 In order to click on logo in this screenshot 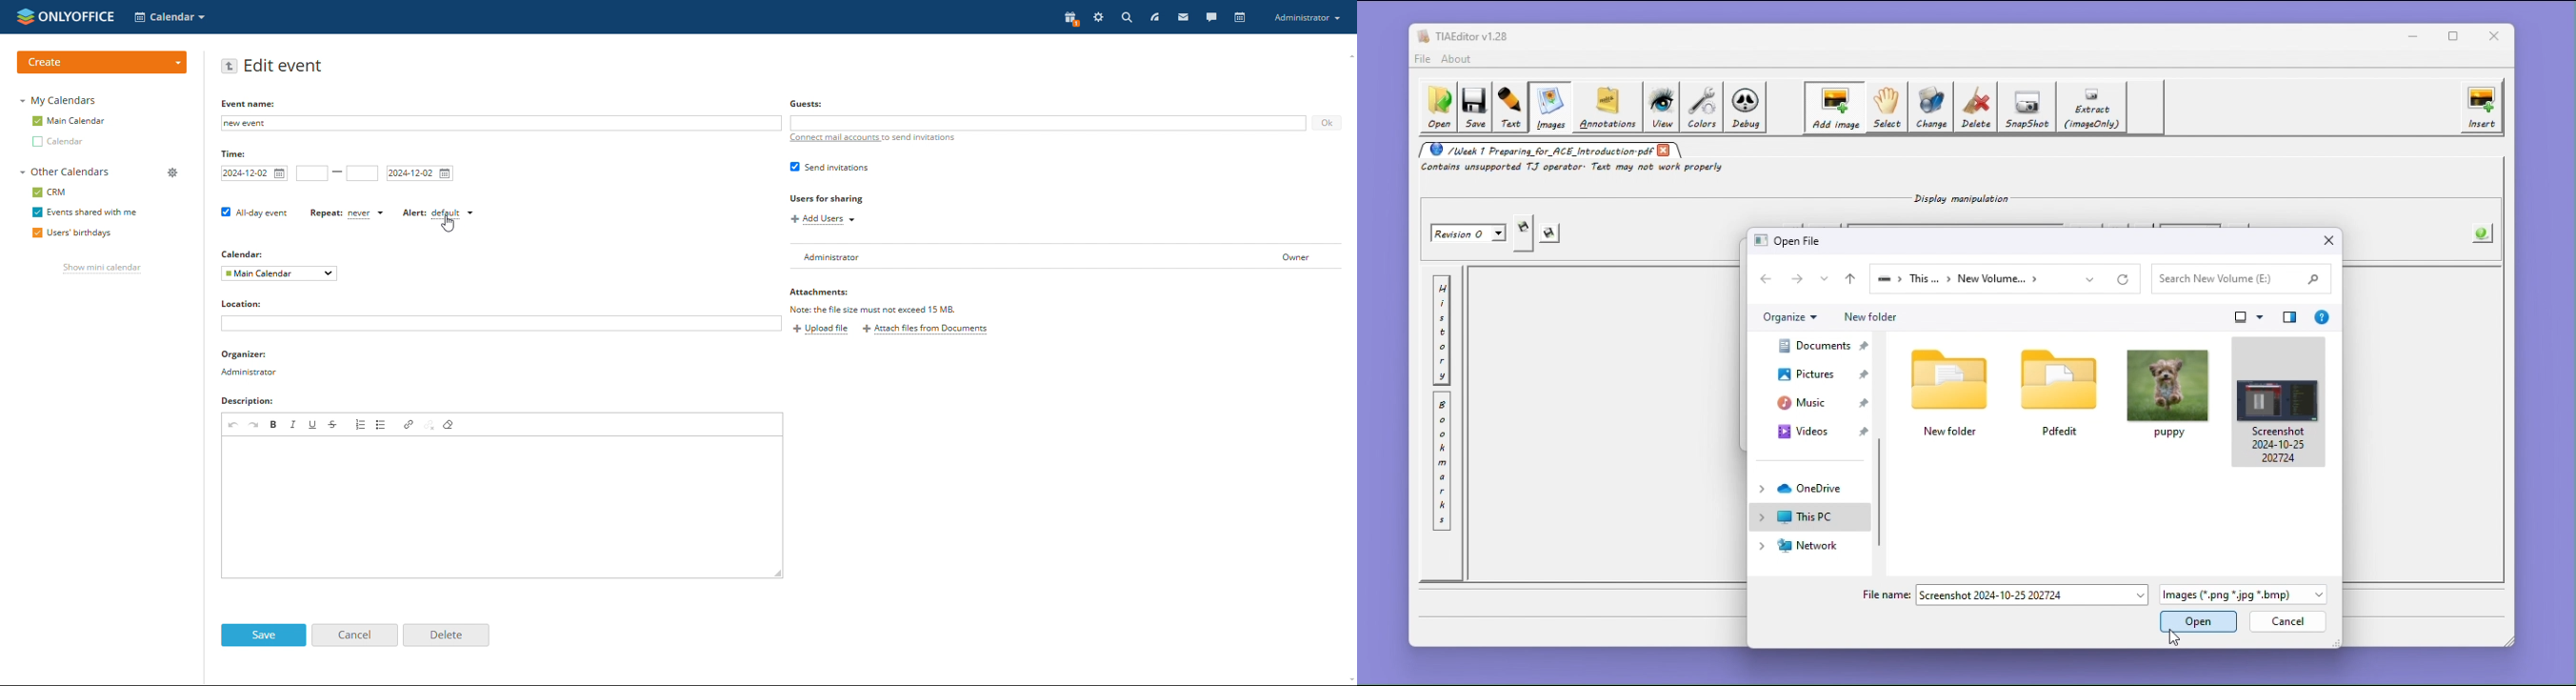, I will do `click(65, 17)`.